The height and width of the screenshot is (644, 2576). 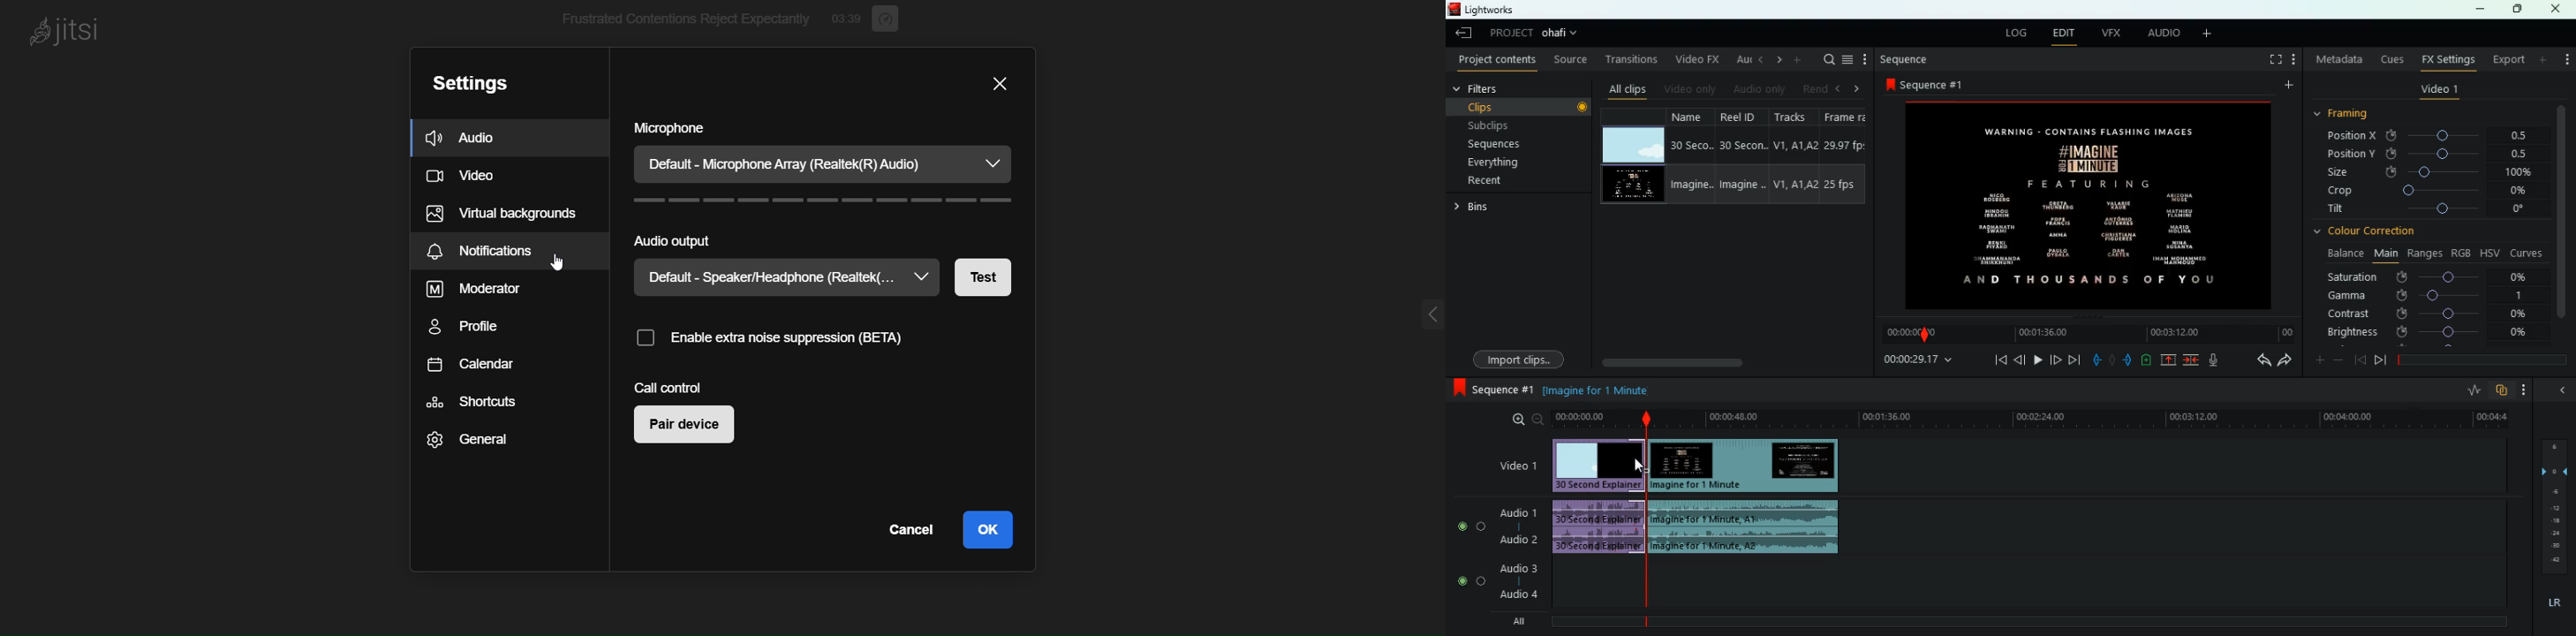 I want to click on colour correction, so click(x=2371, y=231).